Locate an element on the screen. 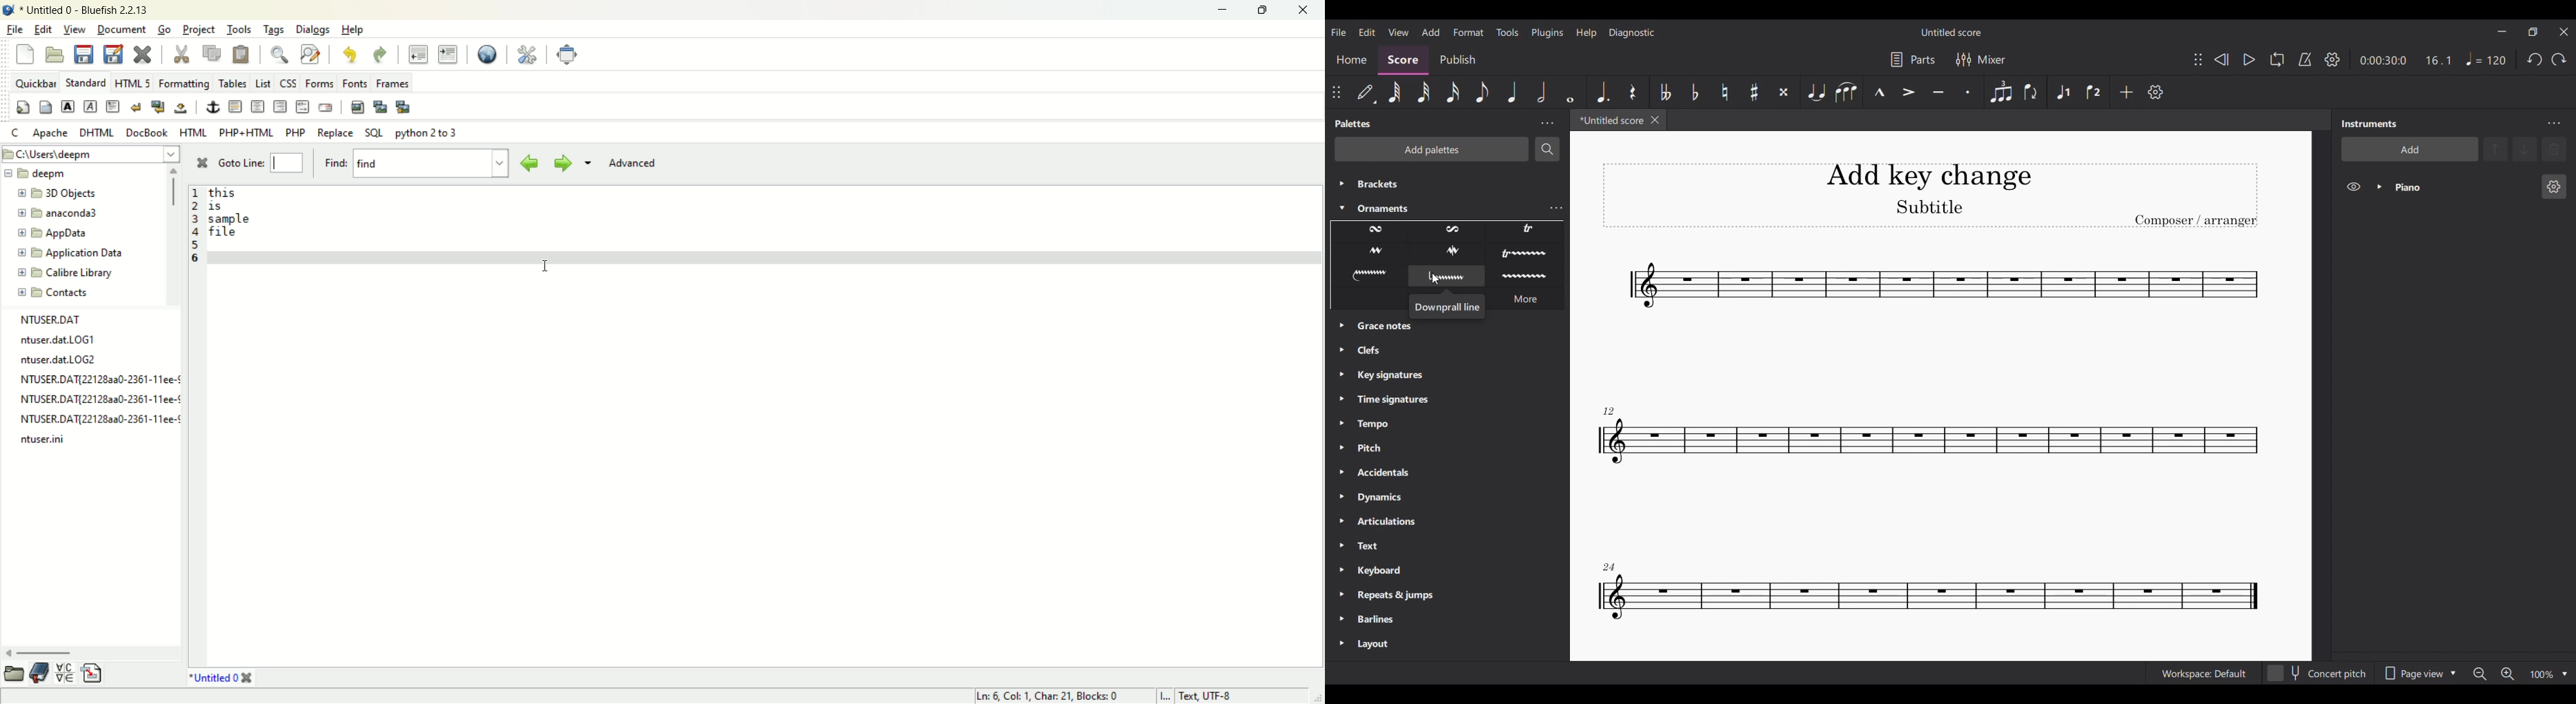 The image size is (2576, 728). Toggle double sharp is located at coordinates (1784, 91).